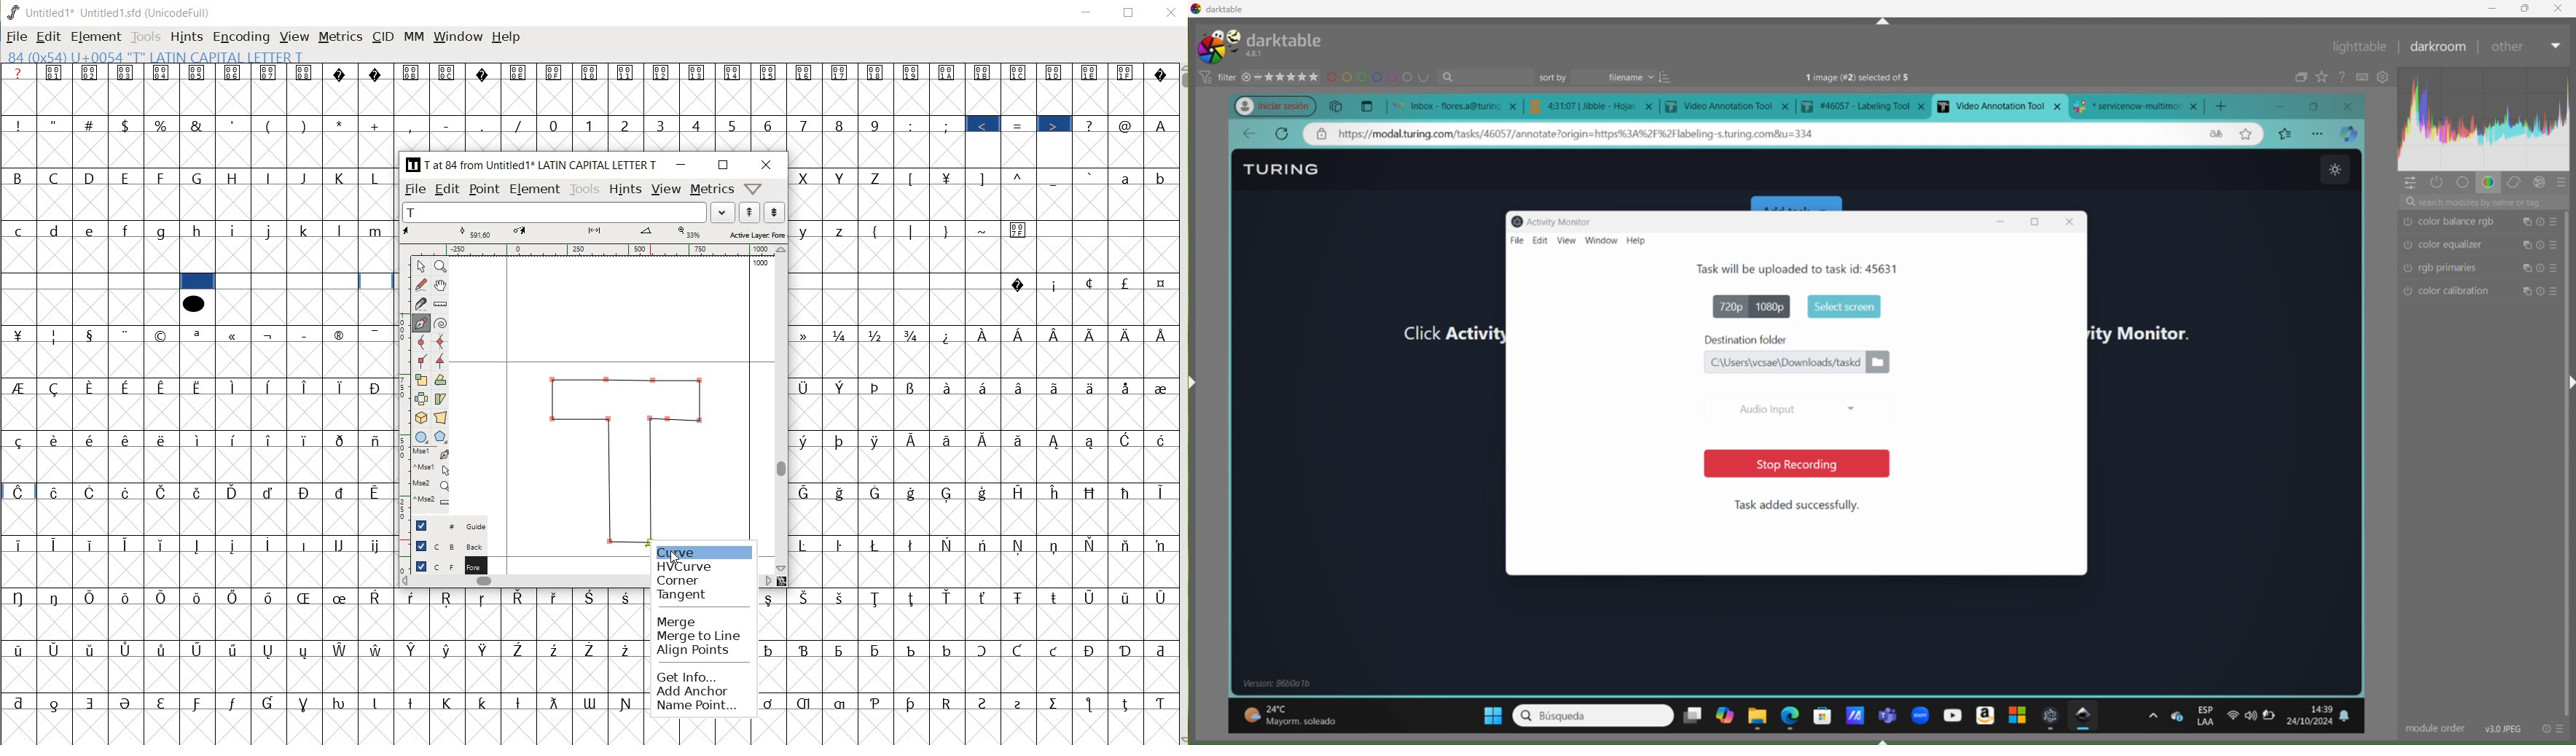  What do you see at coordinates (2567, 381) in the screenshot?
I see `Right` at bounding box center [2567, 381].